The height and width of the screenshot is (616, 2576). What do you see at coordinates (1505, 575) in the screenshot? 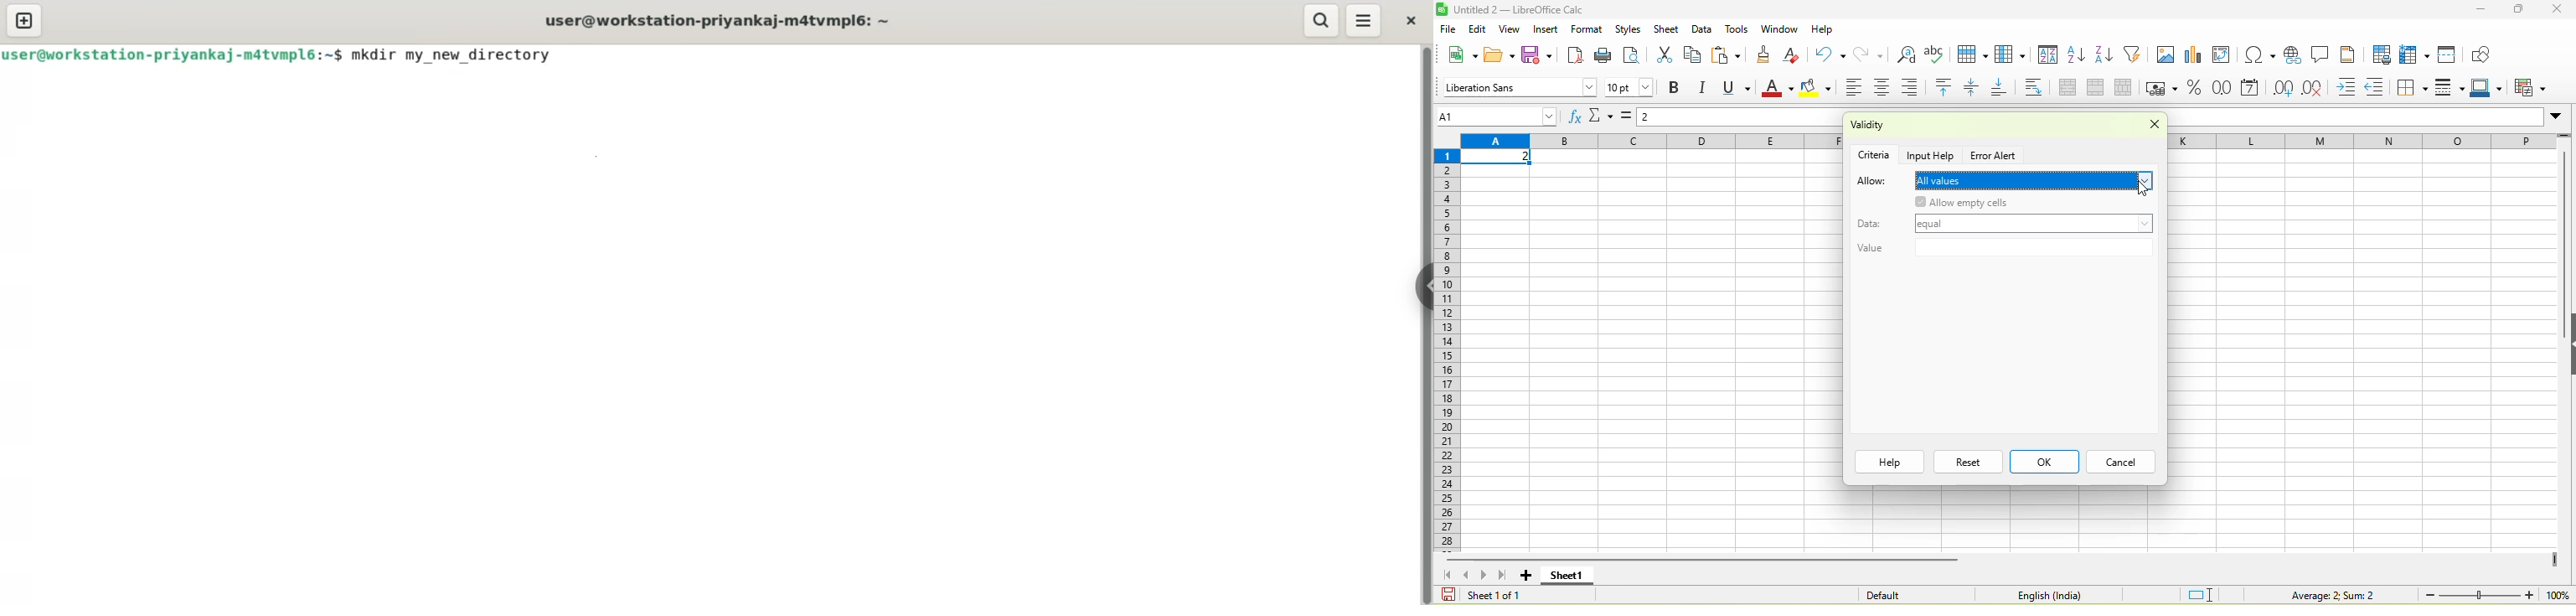
I see `scroll top last sheet` at bounding box center [1505, 575].